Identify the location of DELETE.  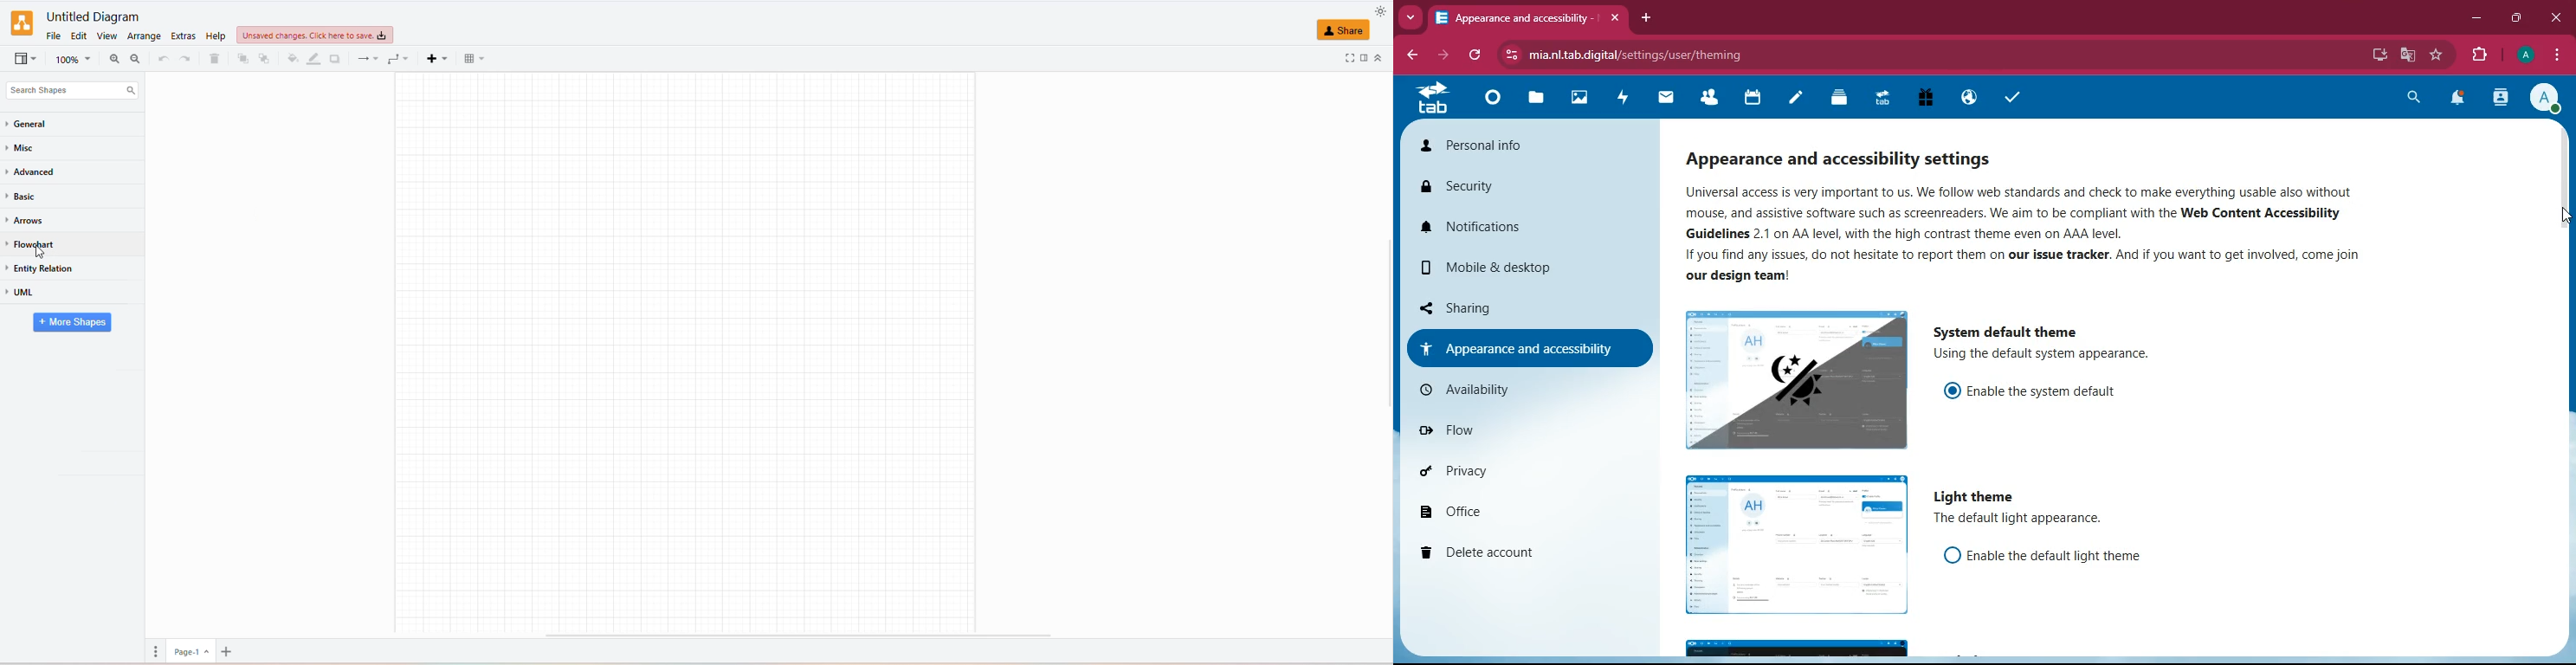
(214, 60).